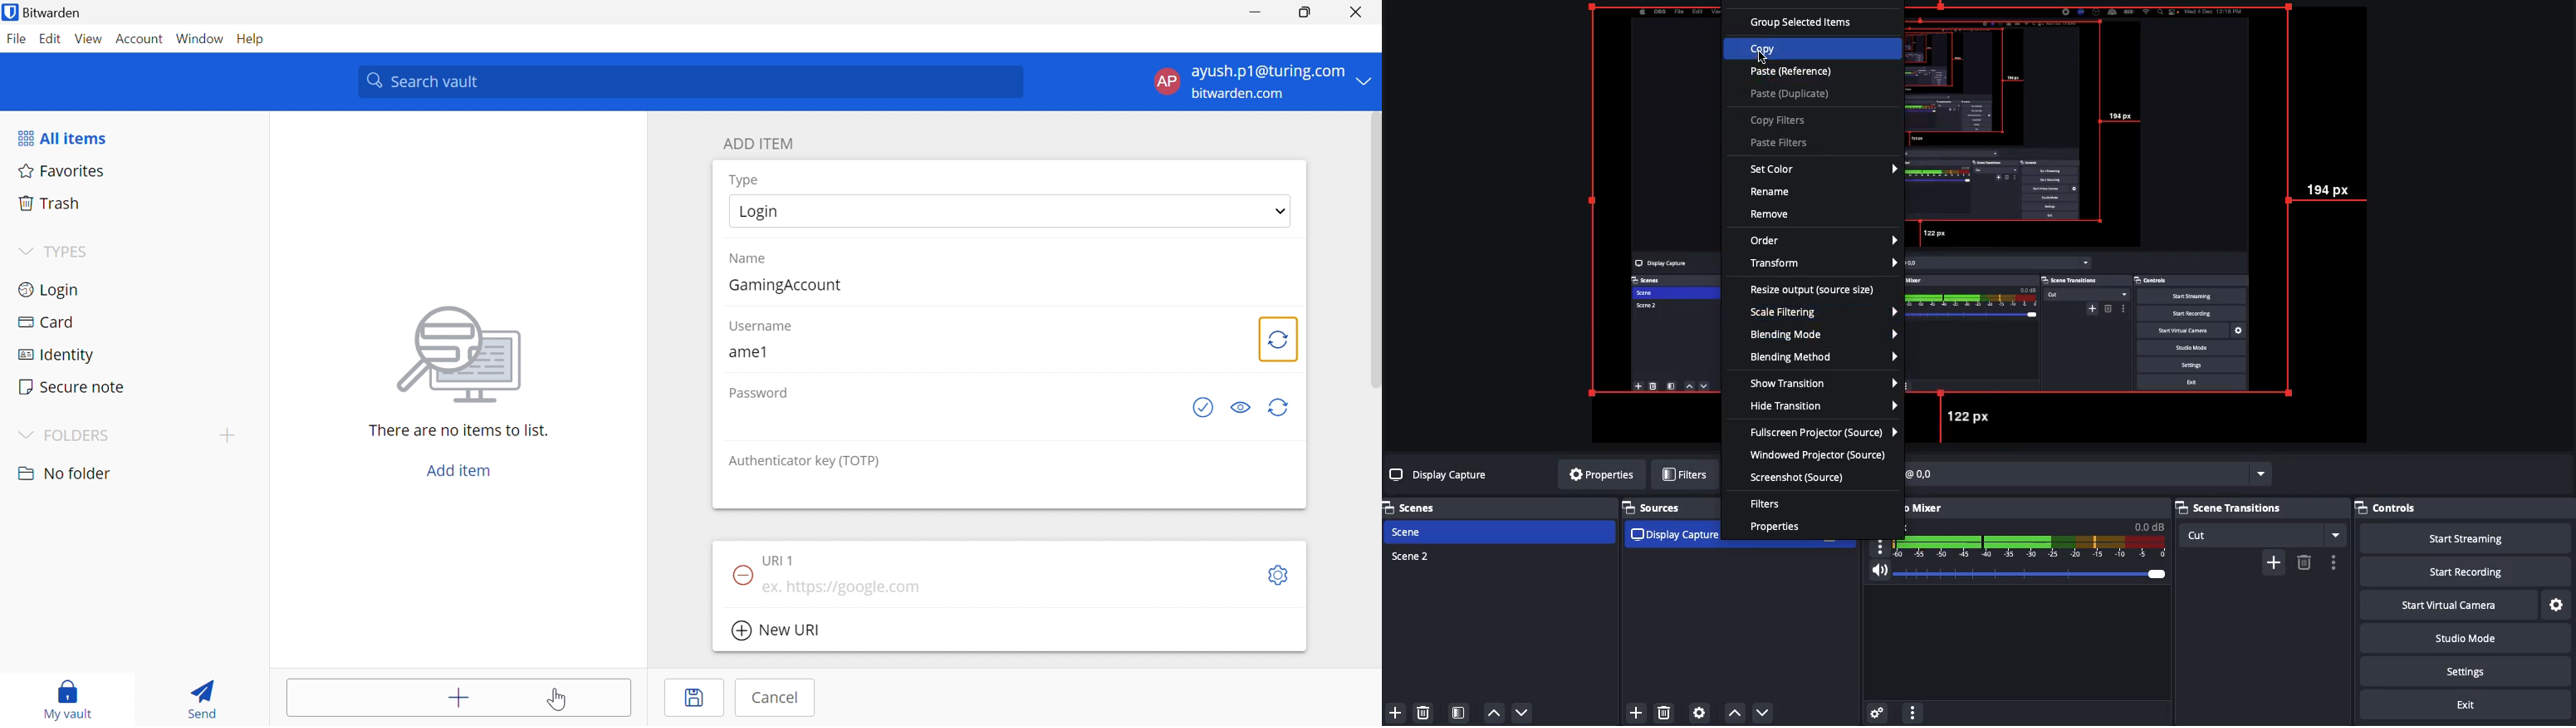  Describe the element at coordinates (1372, 257) in the screenshot. I see `scrollbar` at that location.